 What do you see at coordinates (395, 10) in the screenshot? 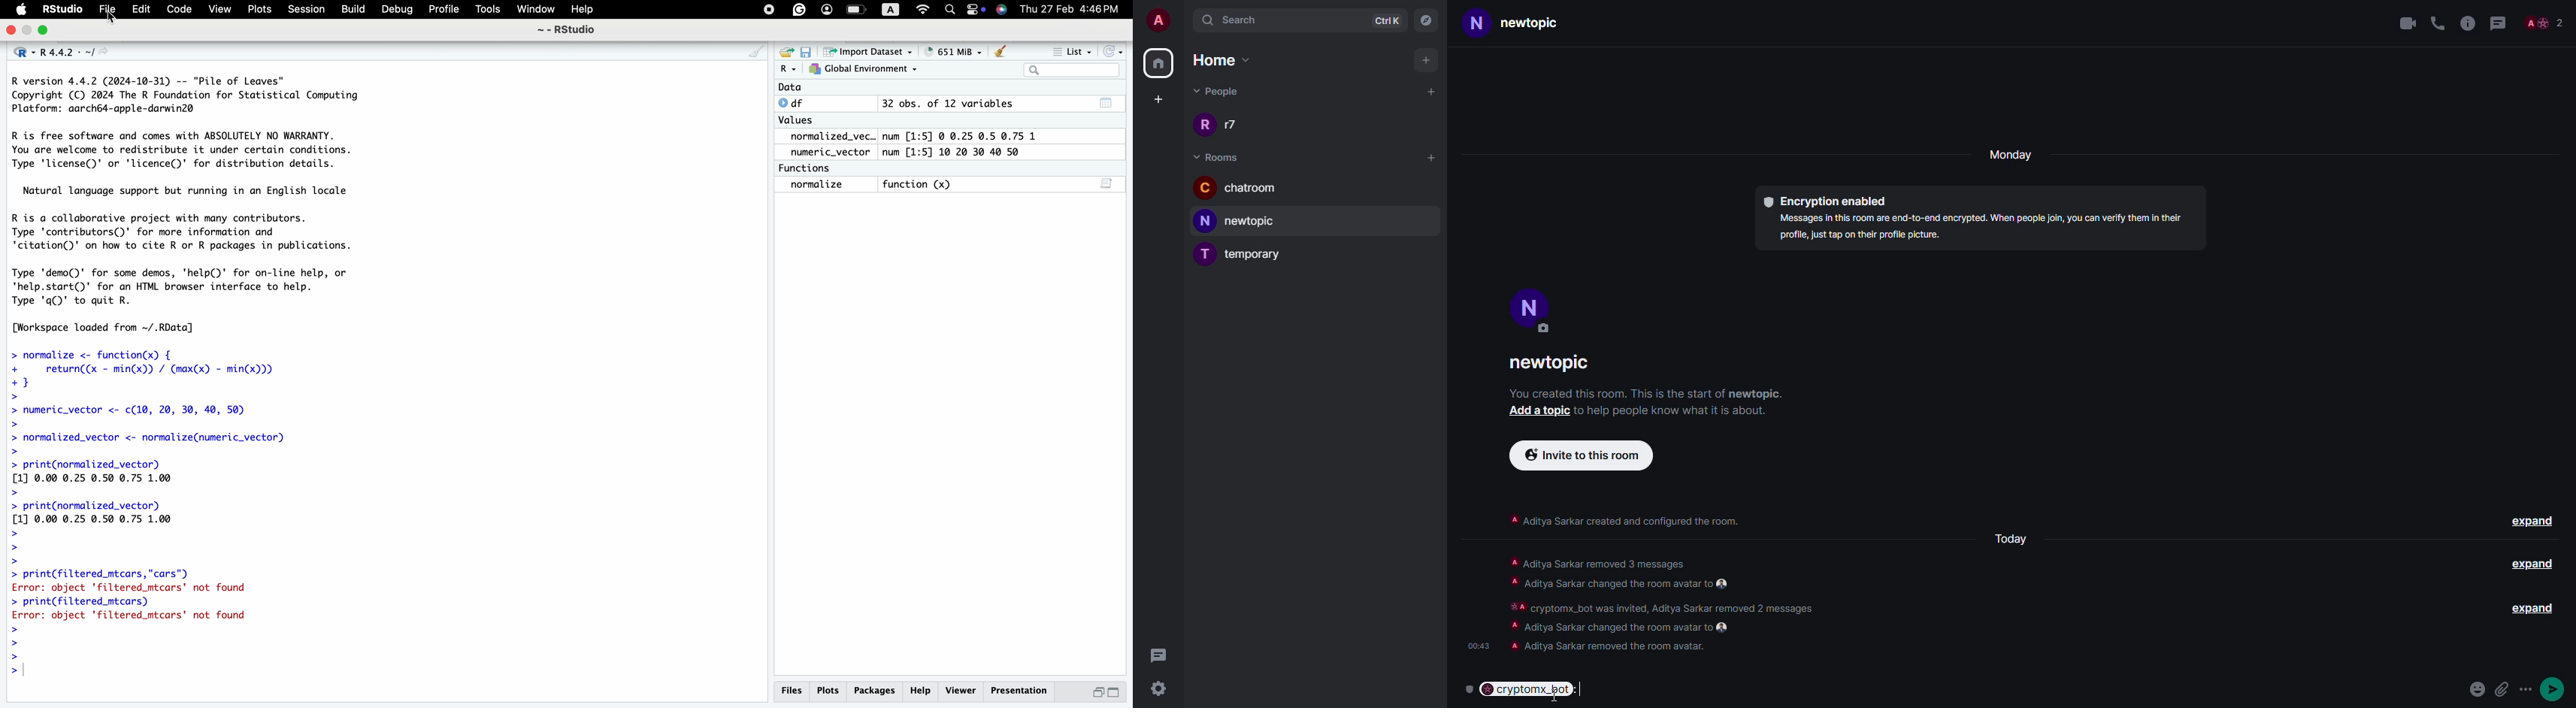
I see `Debug` at bounding box center [395, 10].